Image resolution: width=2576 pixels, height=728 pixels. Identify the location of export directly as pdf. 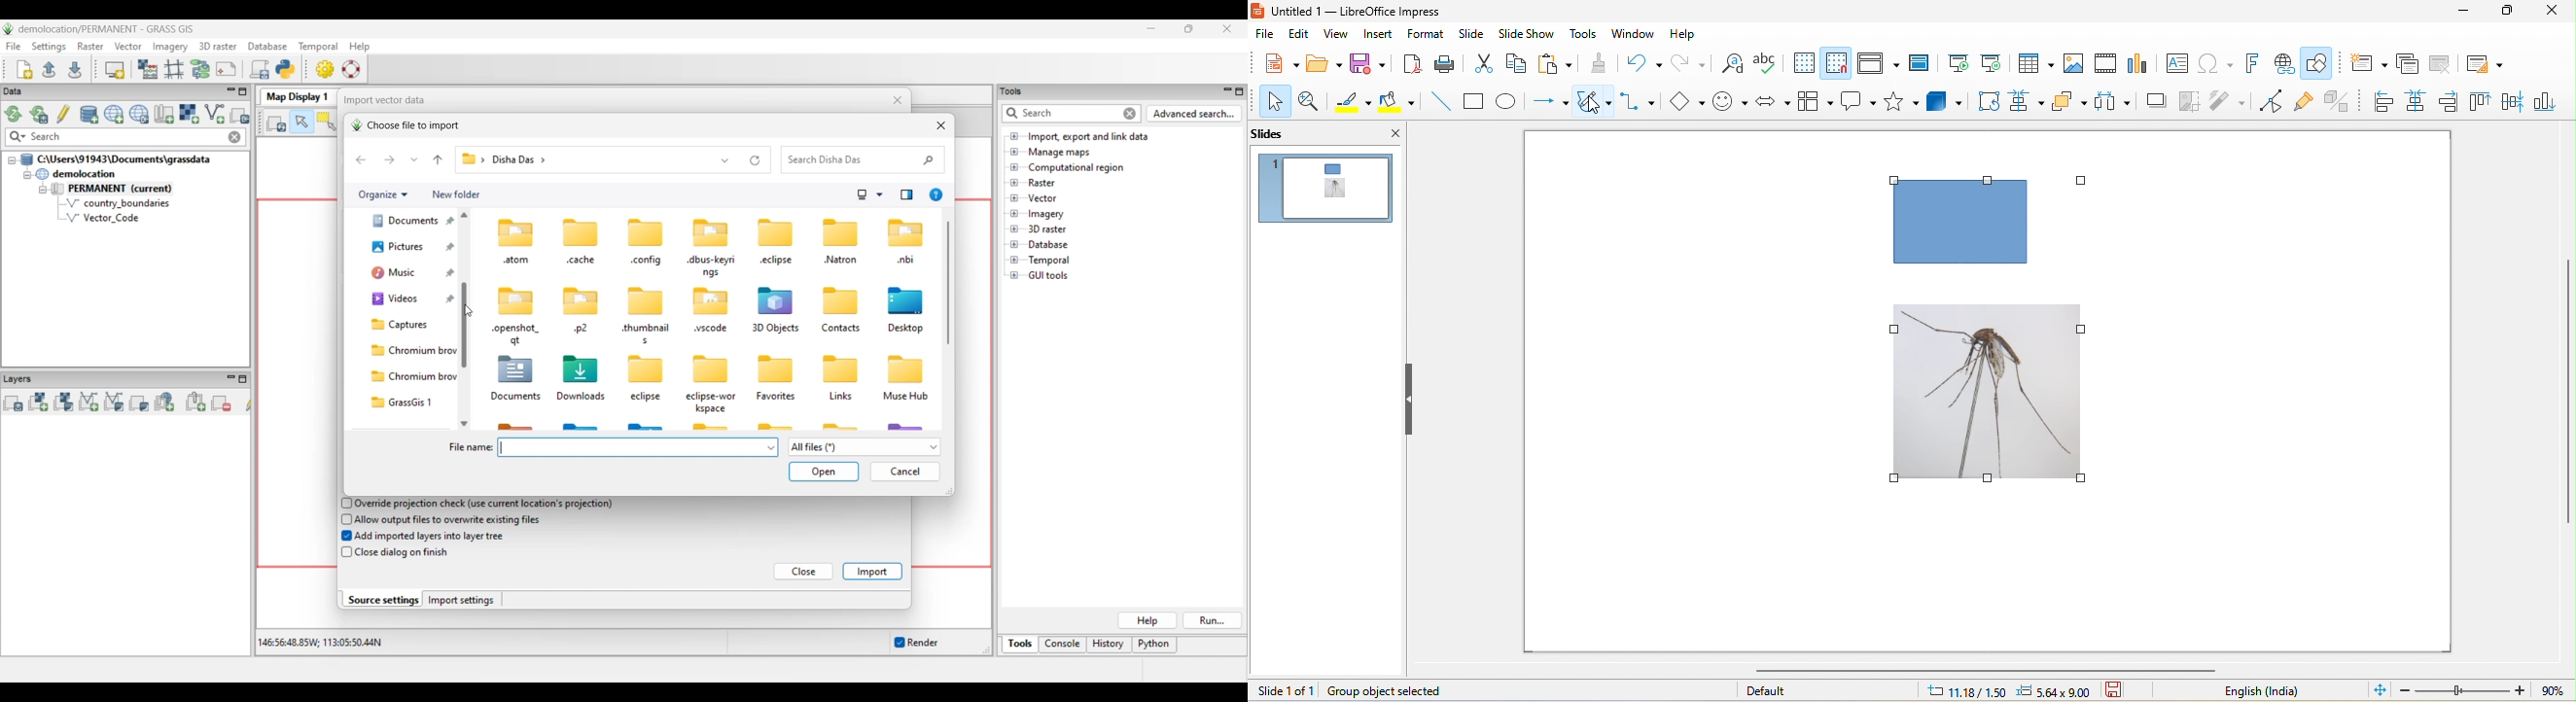
(1413, 65).